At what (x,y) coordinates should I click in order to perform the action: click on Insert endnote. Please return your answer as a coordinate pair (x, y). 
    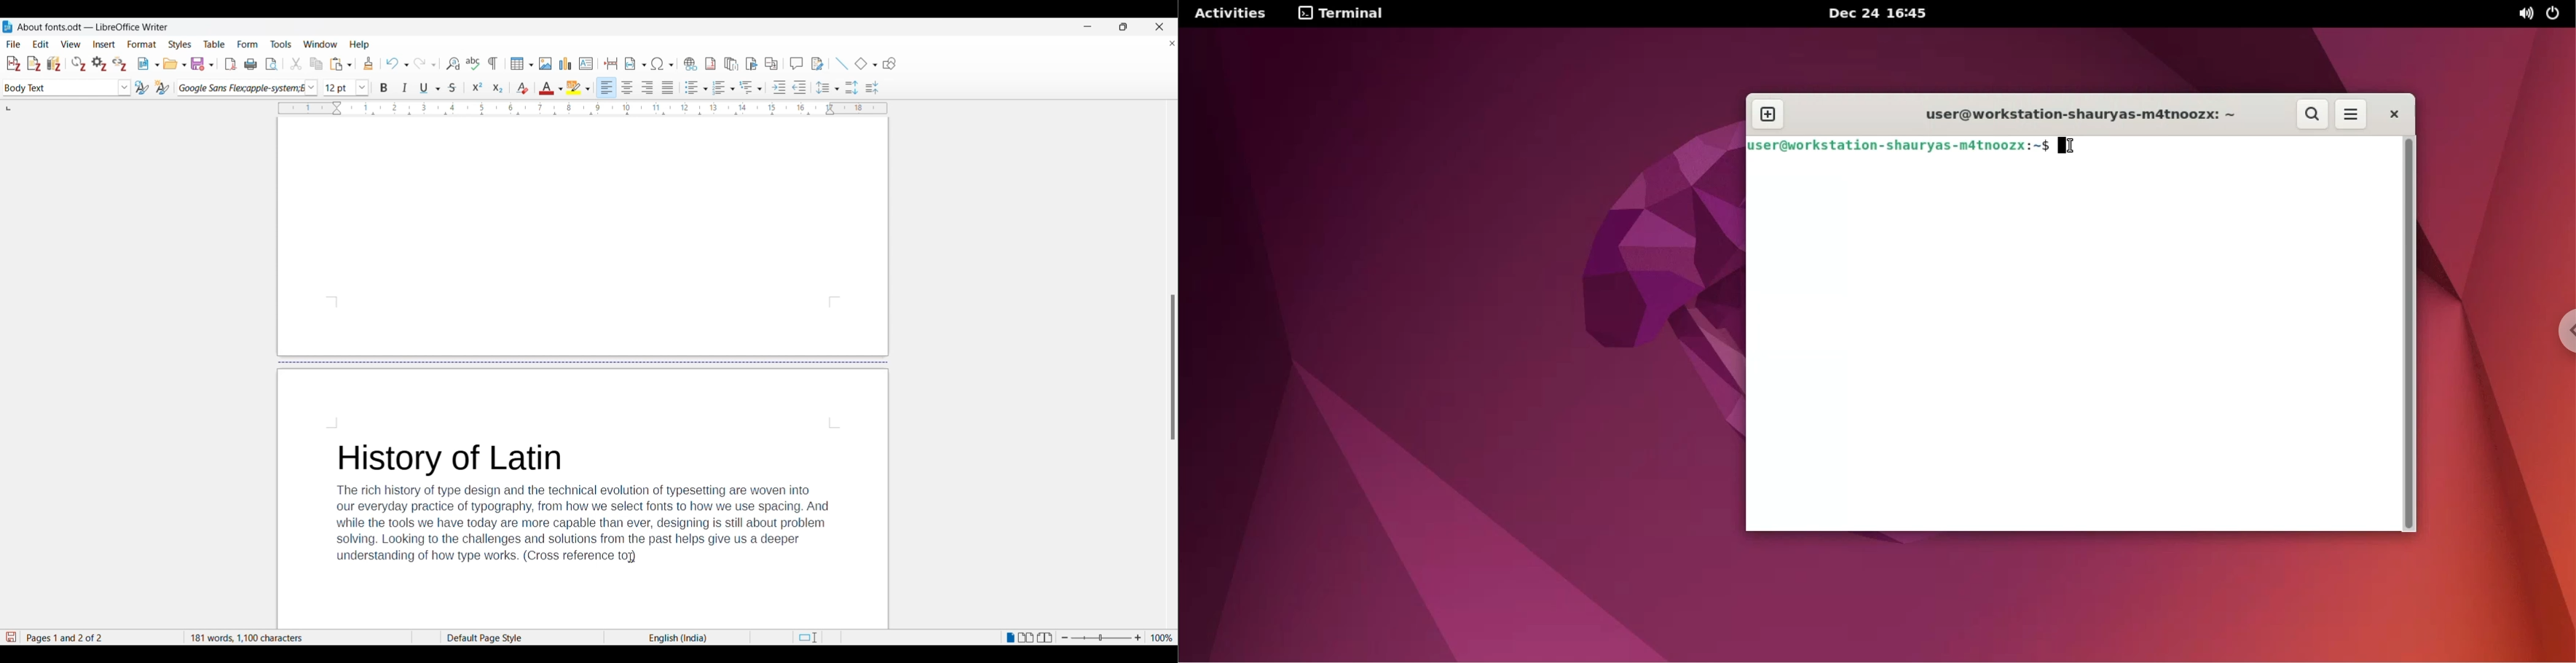
    Looking at the image, I should click on (731, 64).